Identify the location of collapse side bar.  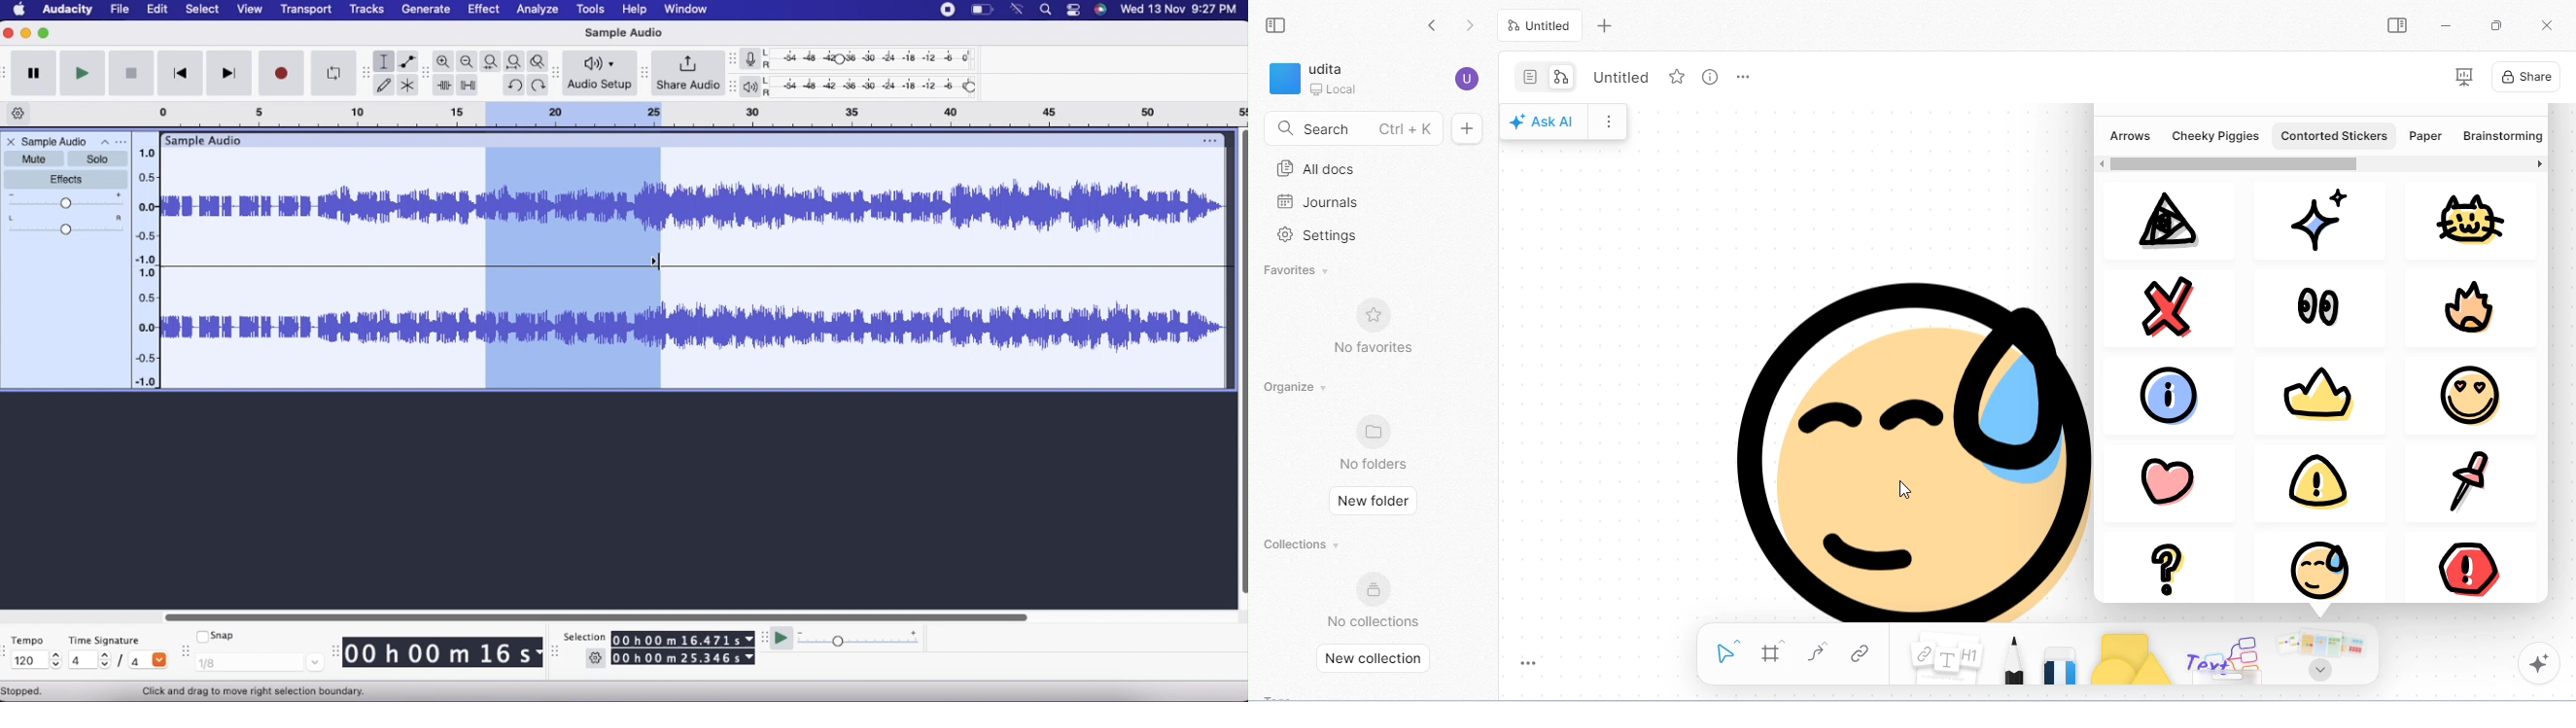
(1277, 24).